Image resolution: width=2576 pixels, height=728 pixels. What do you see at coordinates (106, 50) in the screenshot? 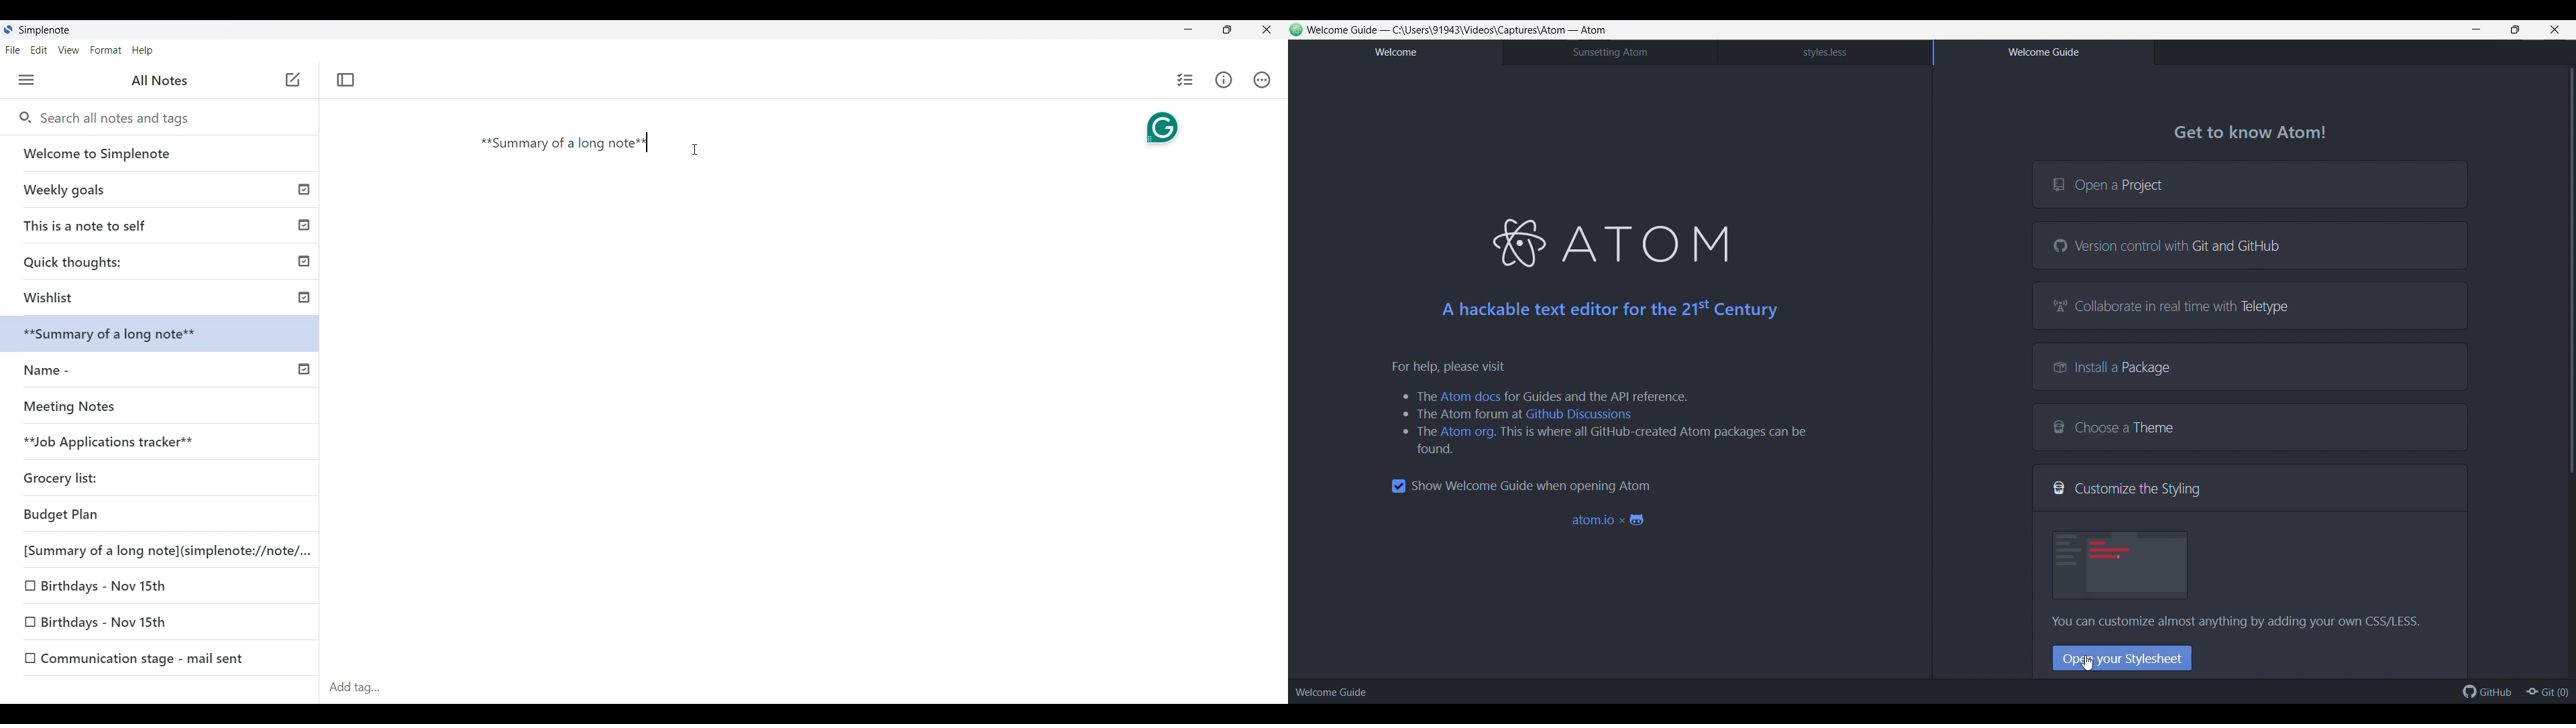
I see `Format` at bounding box center [106, 50].